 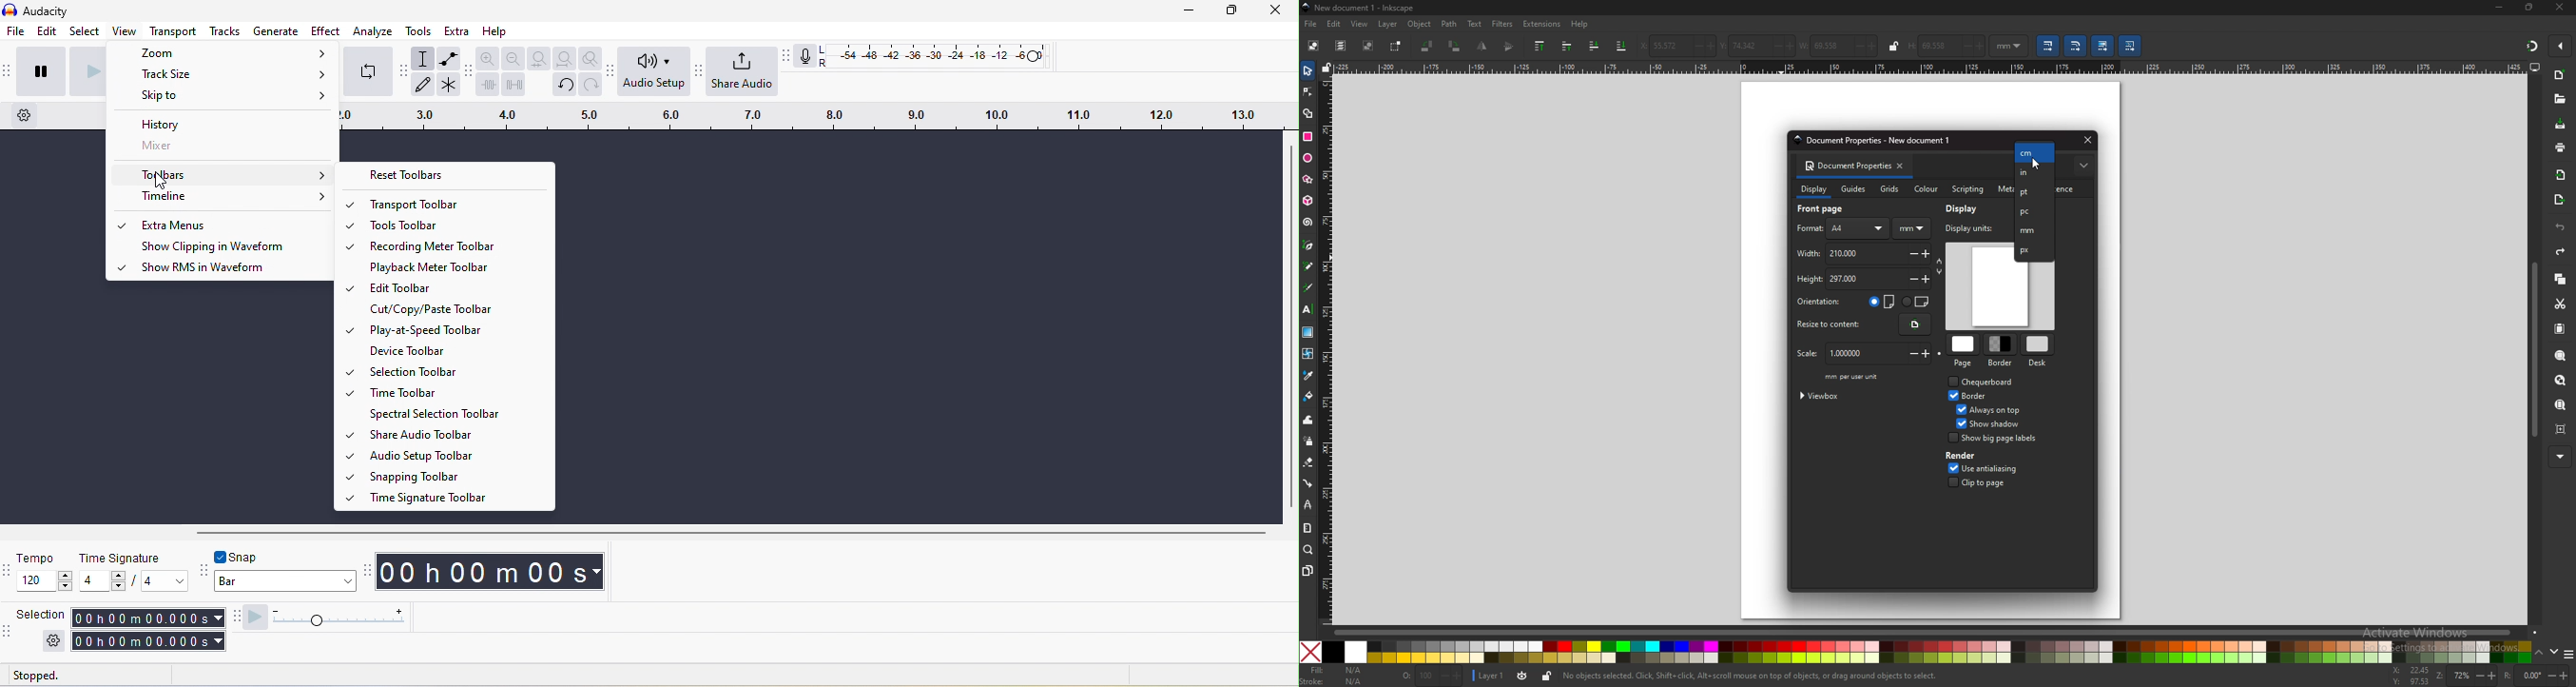 I want to click on file, so click(x=16, y=30).